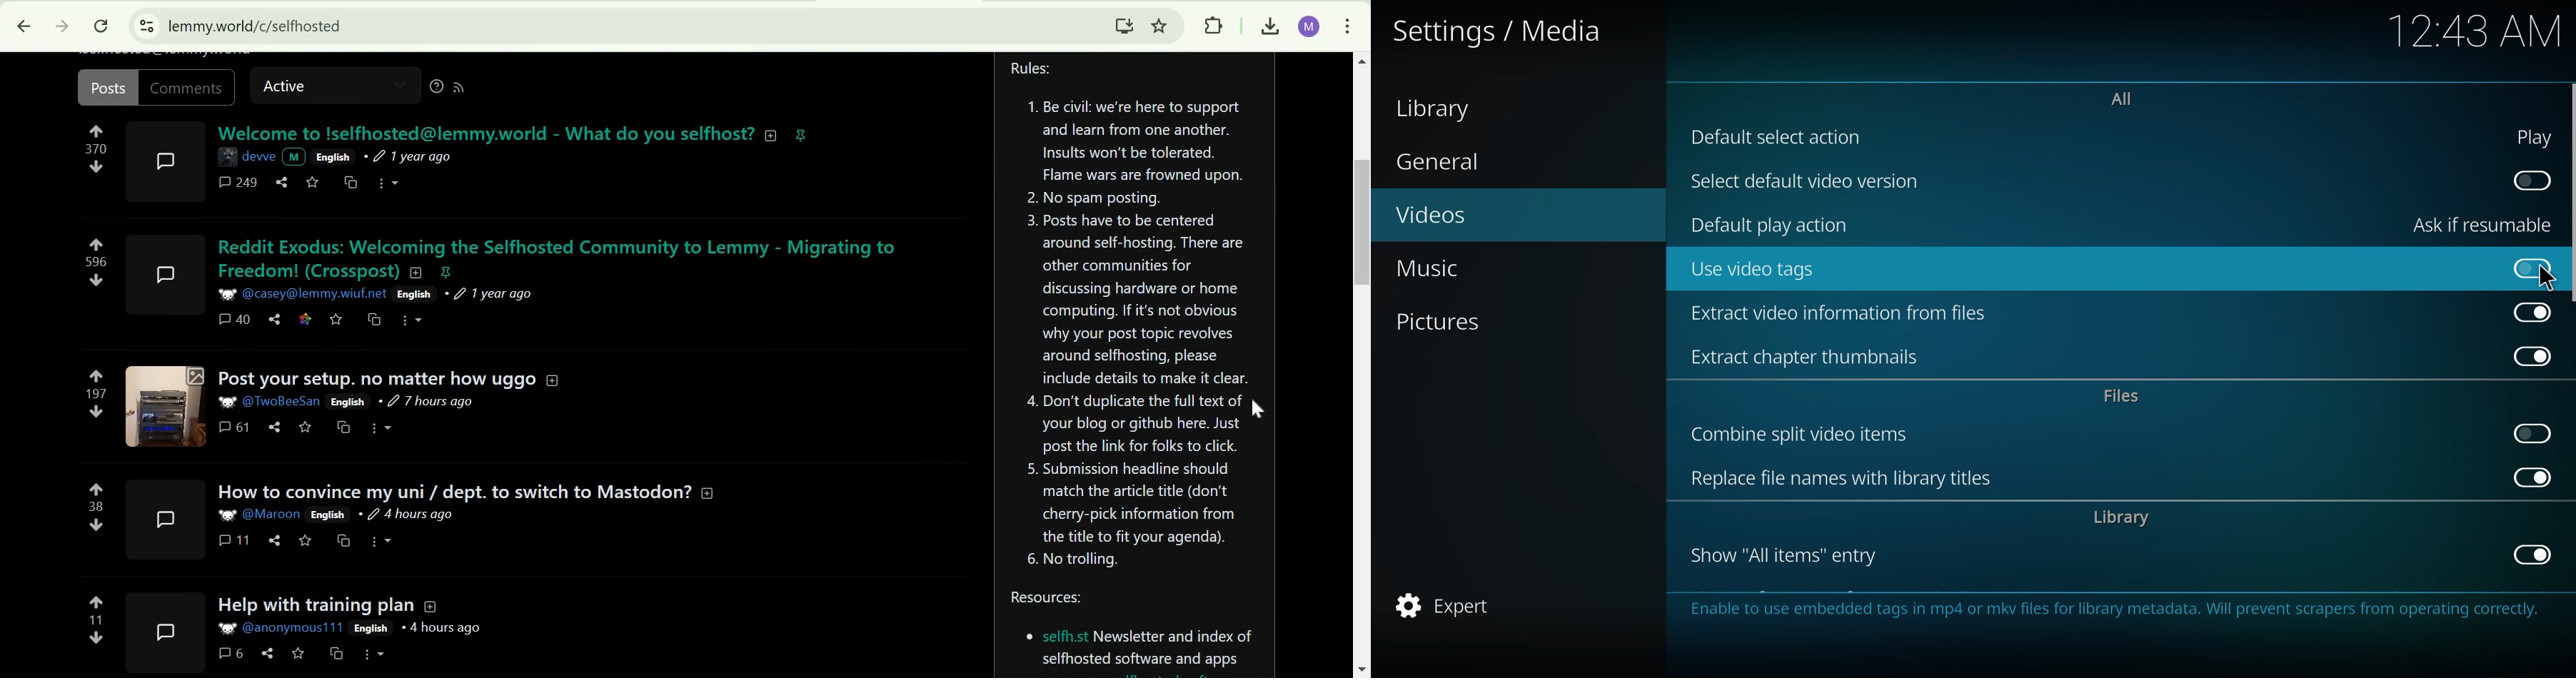 This screenshot has height=700, width=2576. I want to click on enabled, so click(2533, 477).